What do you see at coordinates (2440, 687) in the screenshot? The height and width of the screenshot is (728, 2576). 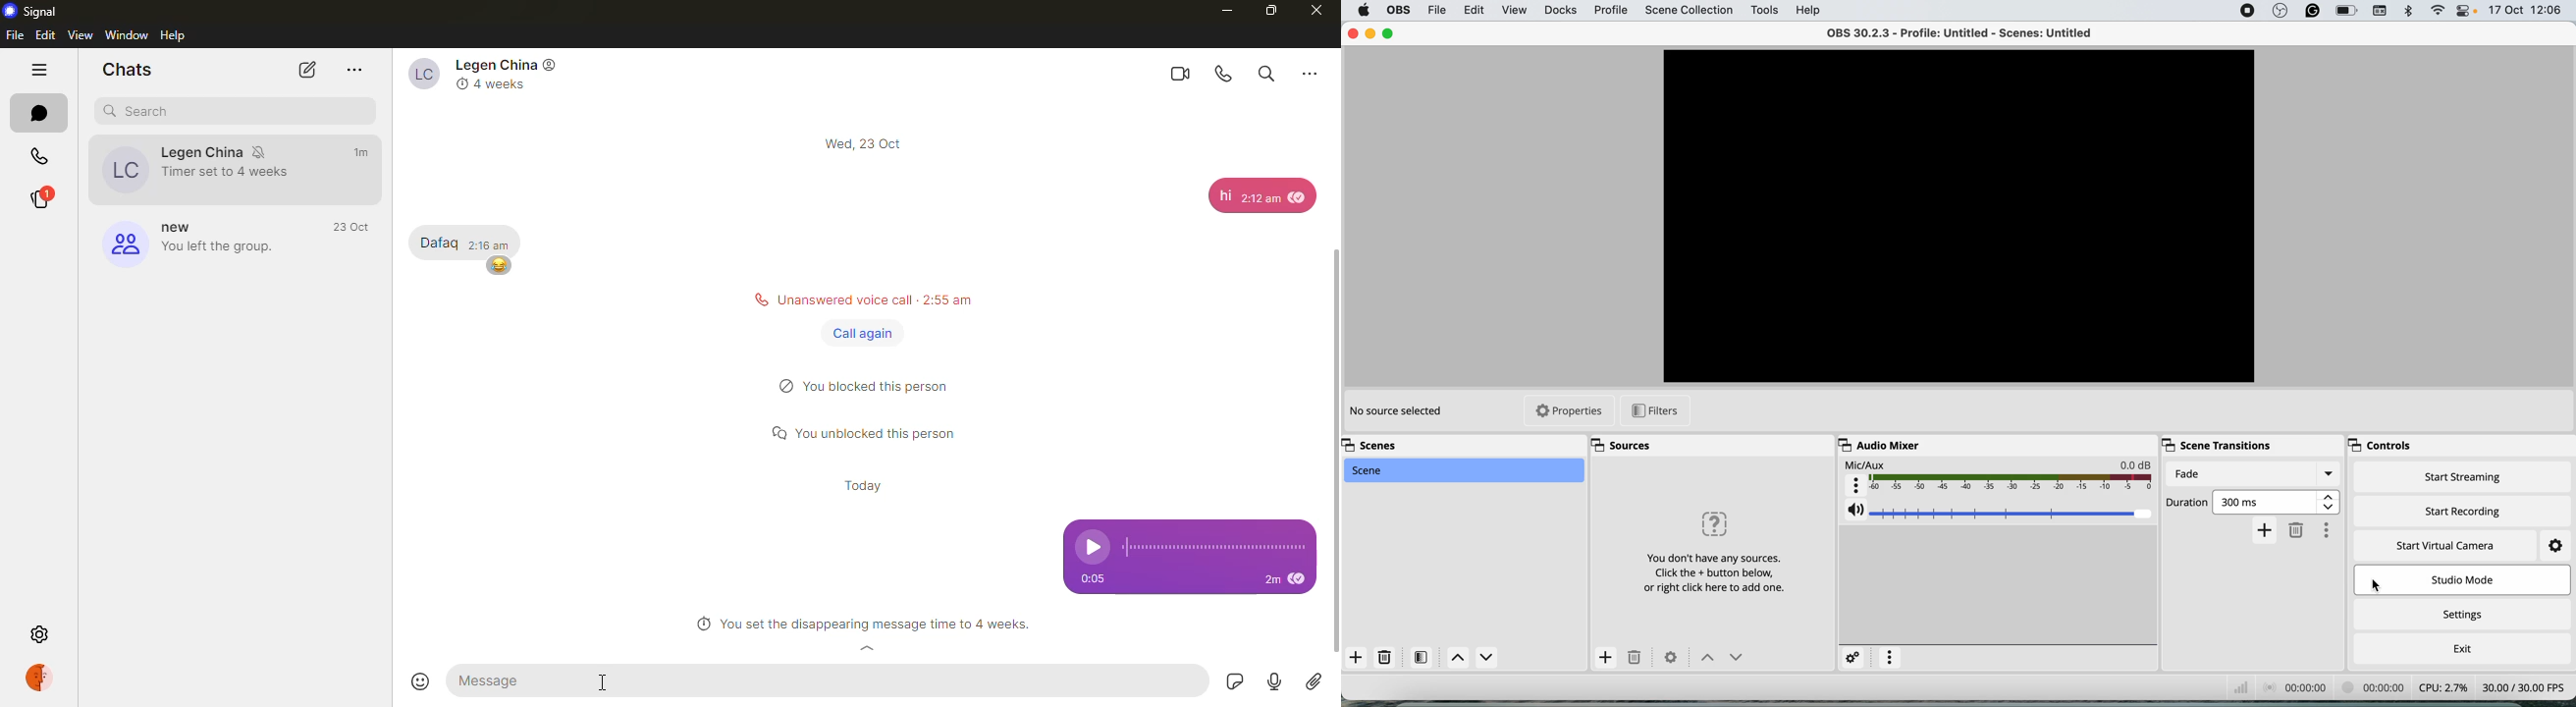 I see `cpu usage` at bounding box center [2440, 687].